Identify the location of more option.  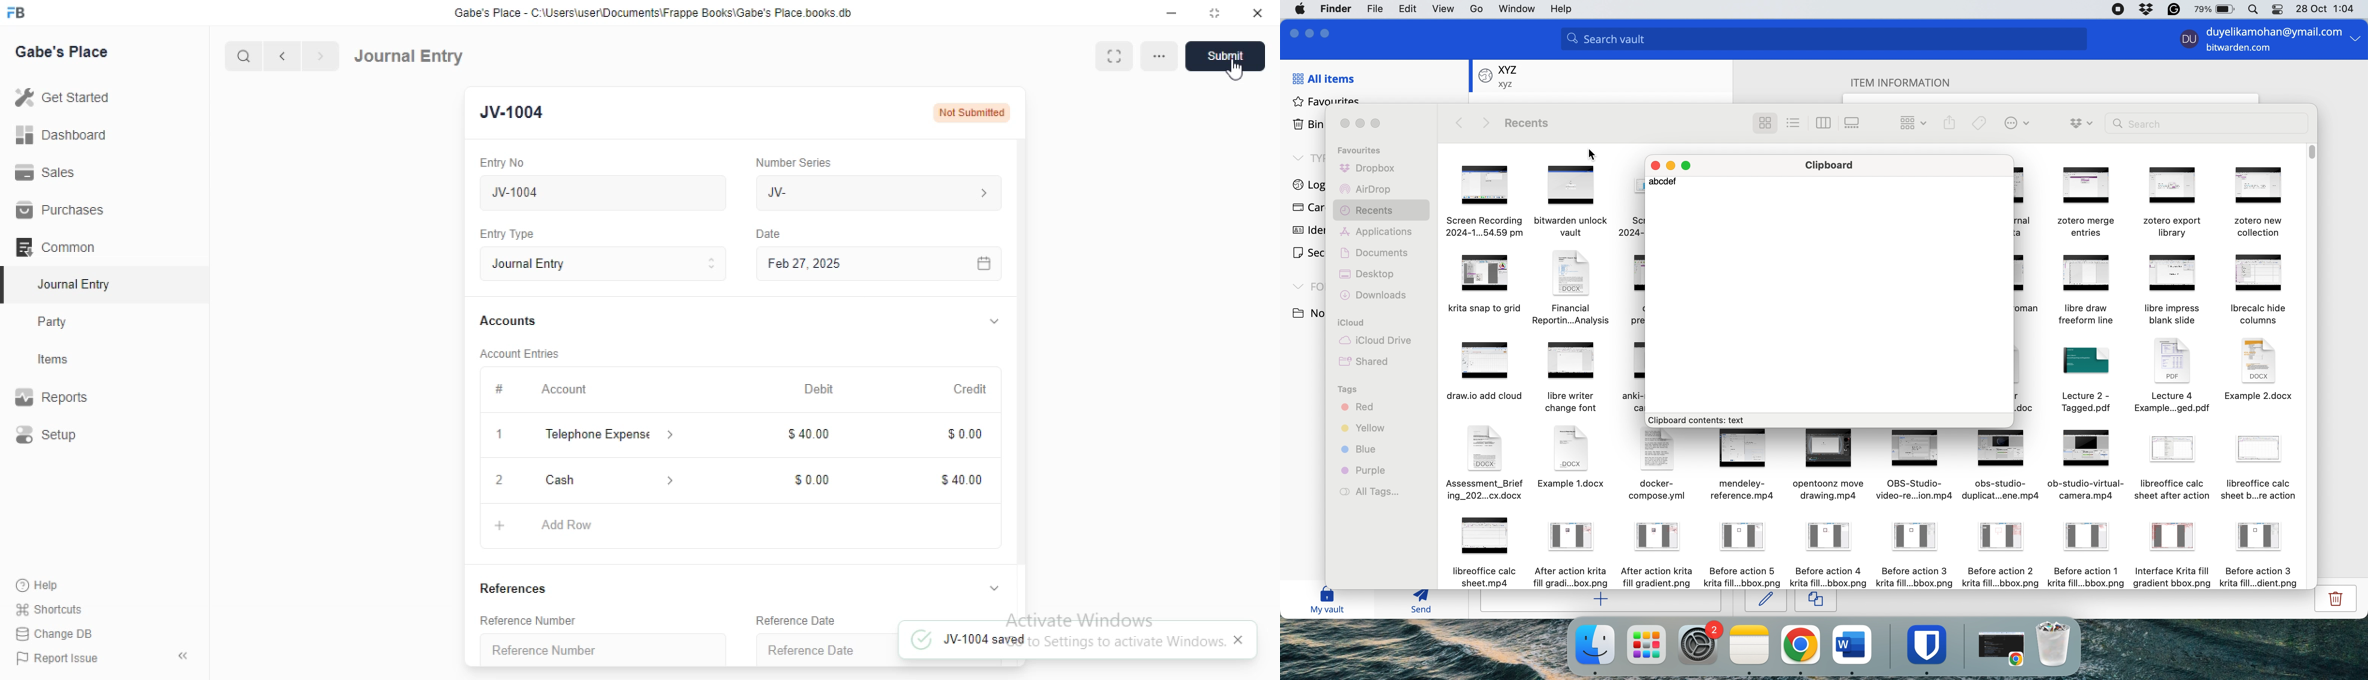
(2356, 41).